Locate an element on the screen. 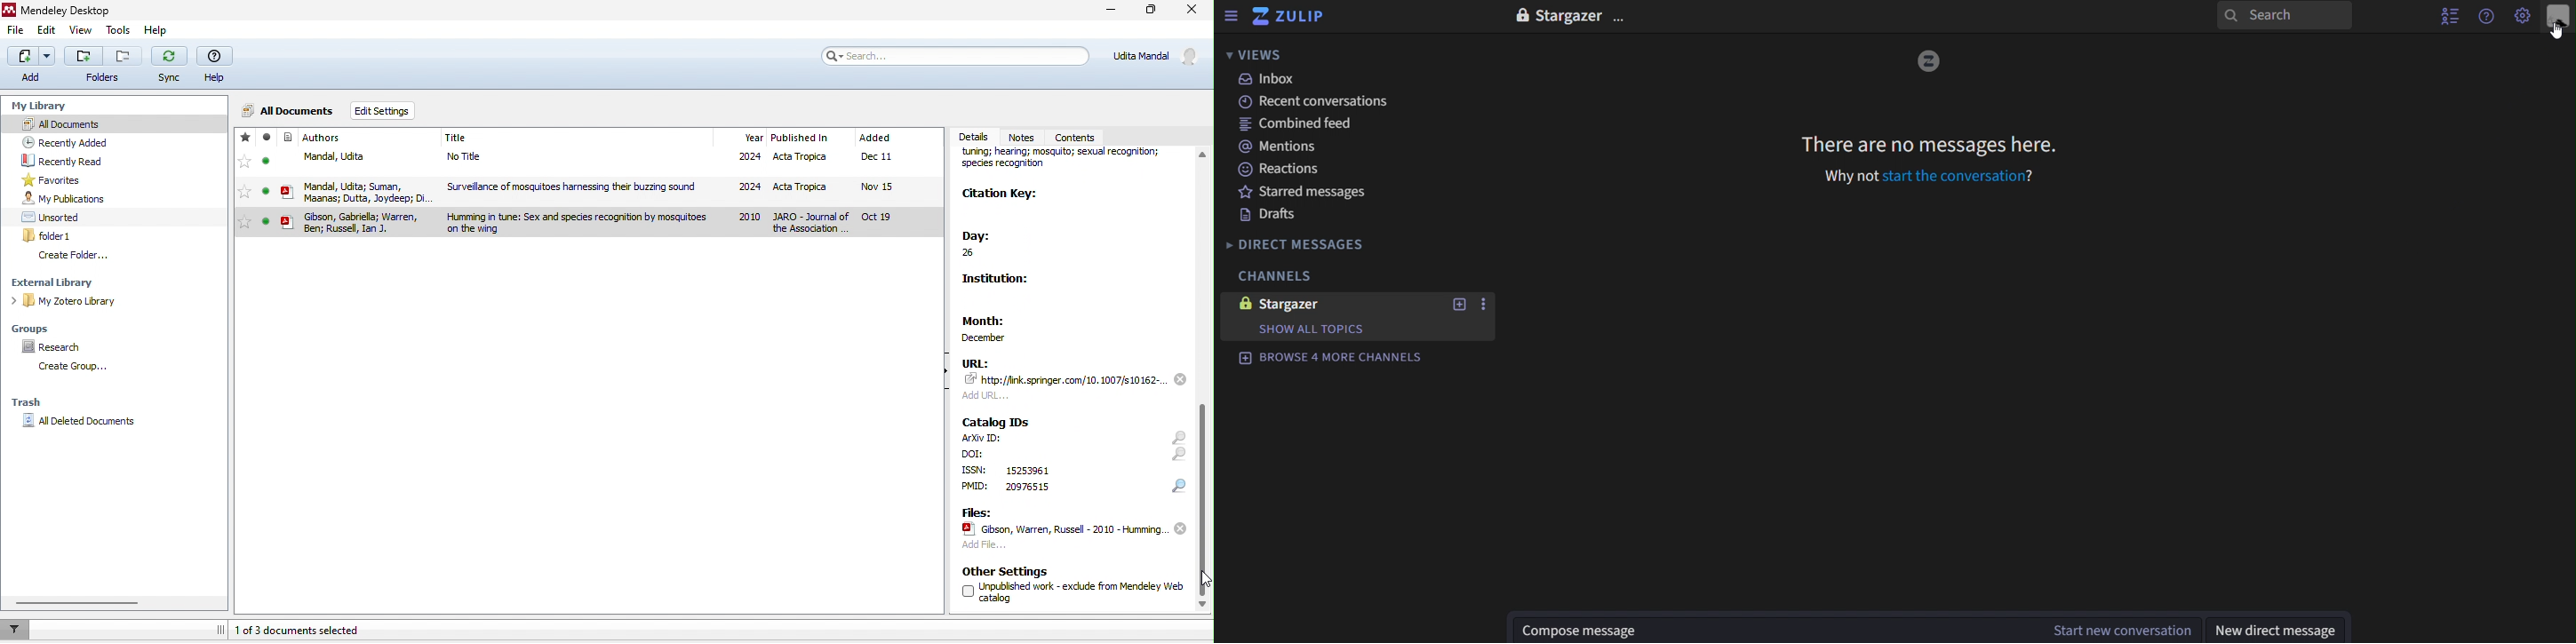 Image resolution: width=2576 pixels, height=644 pixels. text is located at coordinates (1027, 470).